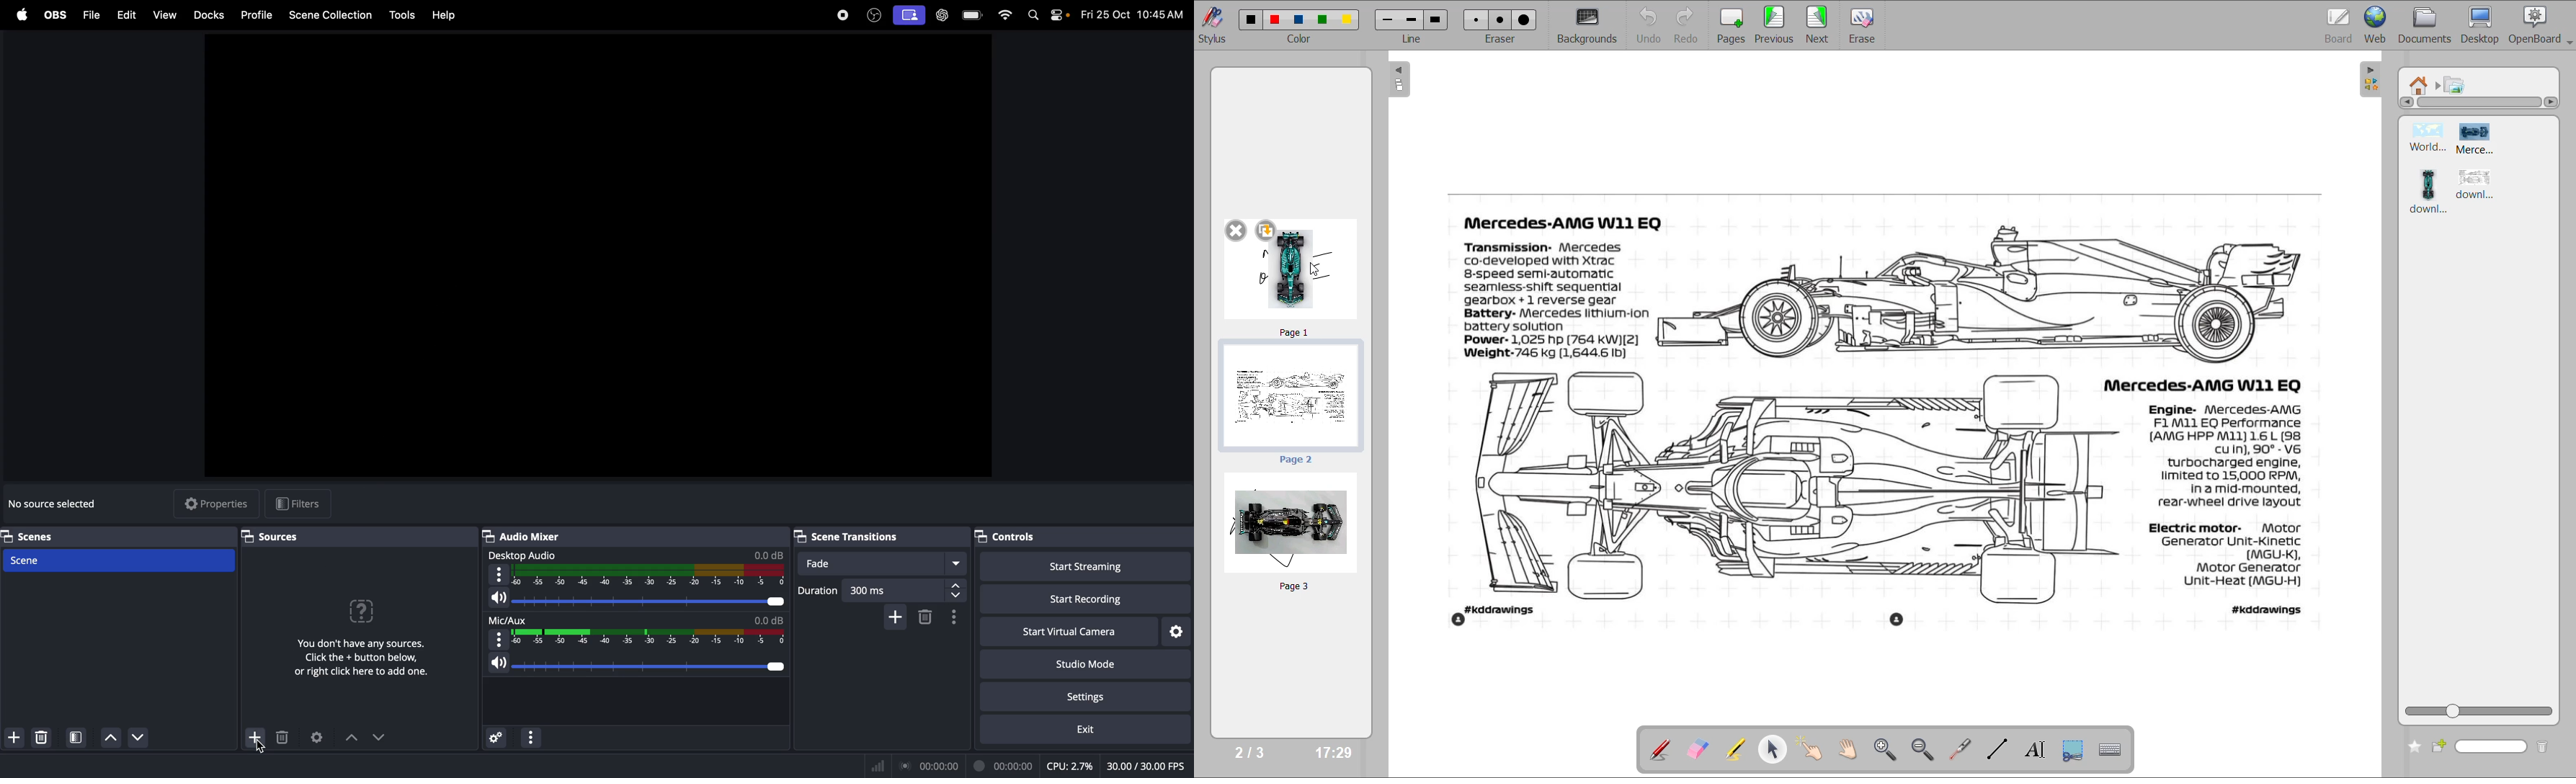 Image resolution: width=2576 pixels, height=784 pixels. What do you see at coordinates (1335, 754) in the screenshot?
I see `17:29` at bounding box center [1335, 754].